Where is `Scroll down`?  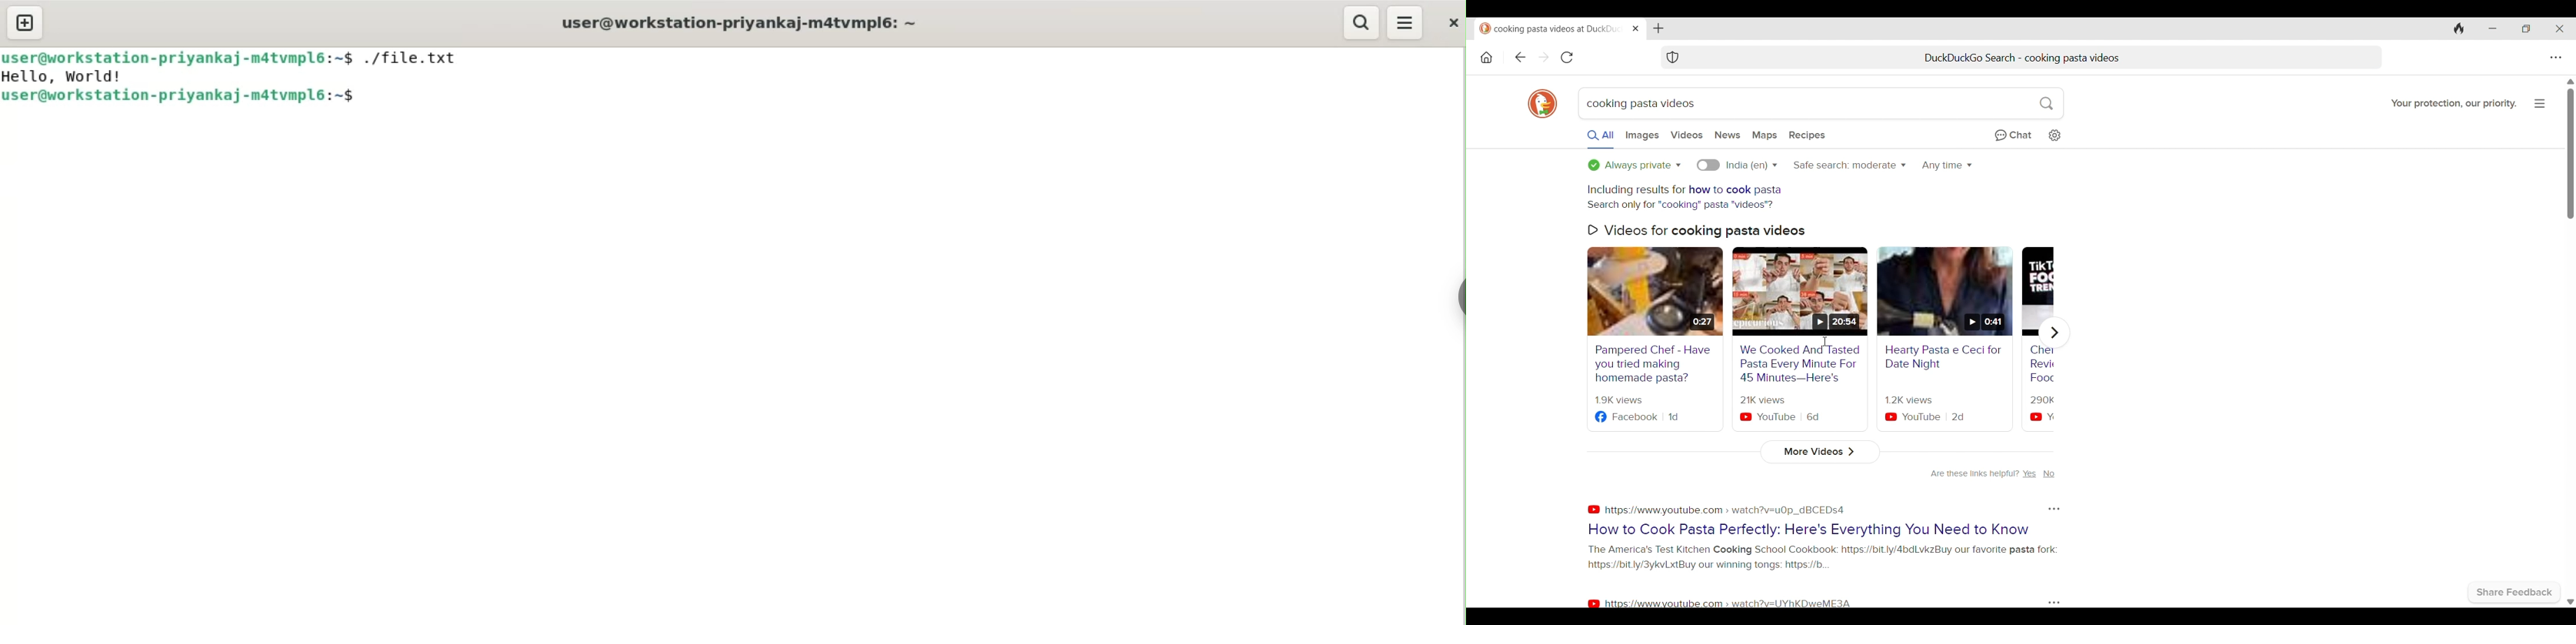
Scroll down is located at coordinates (2569, 601).